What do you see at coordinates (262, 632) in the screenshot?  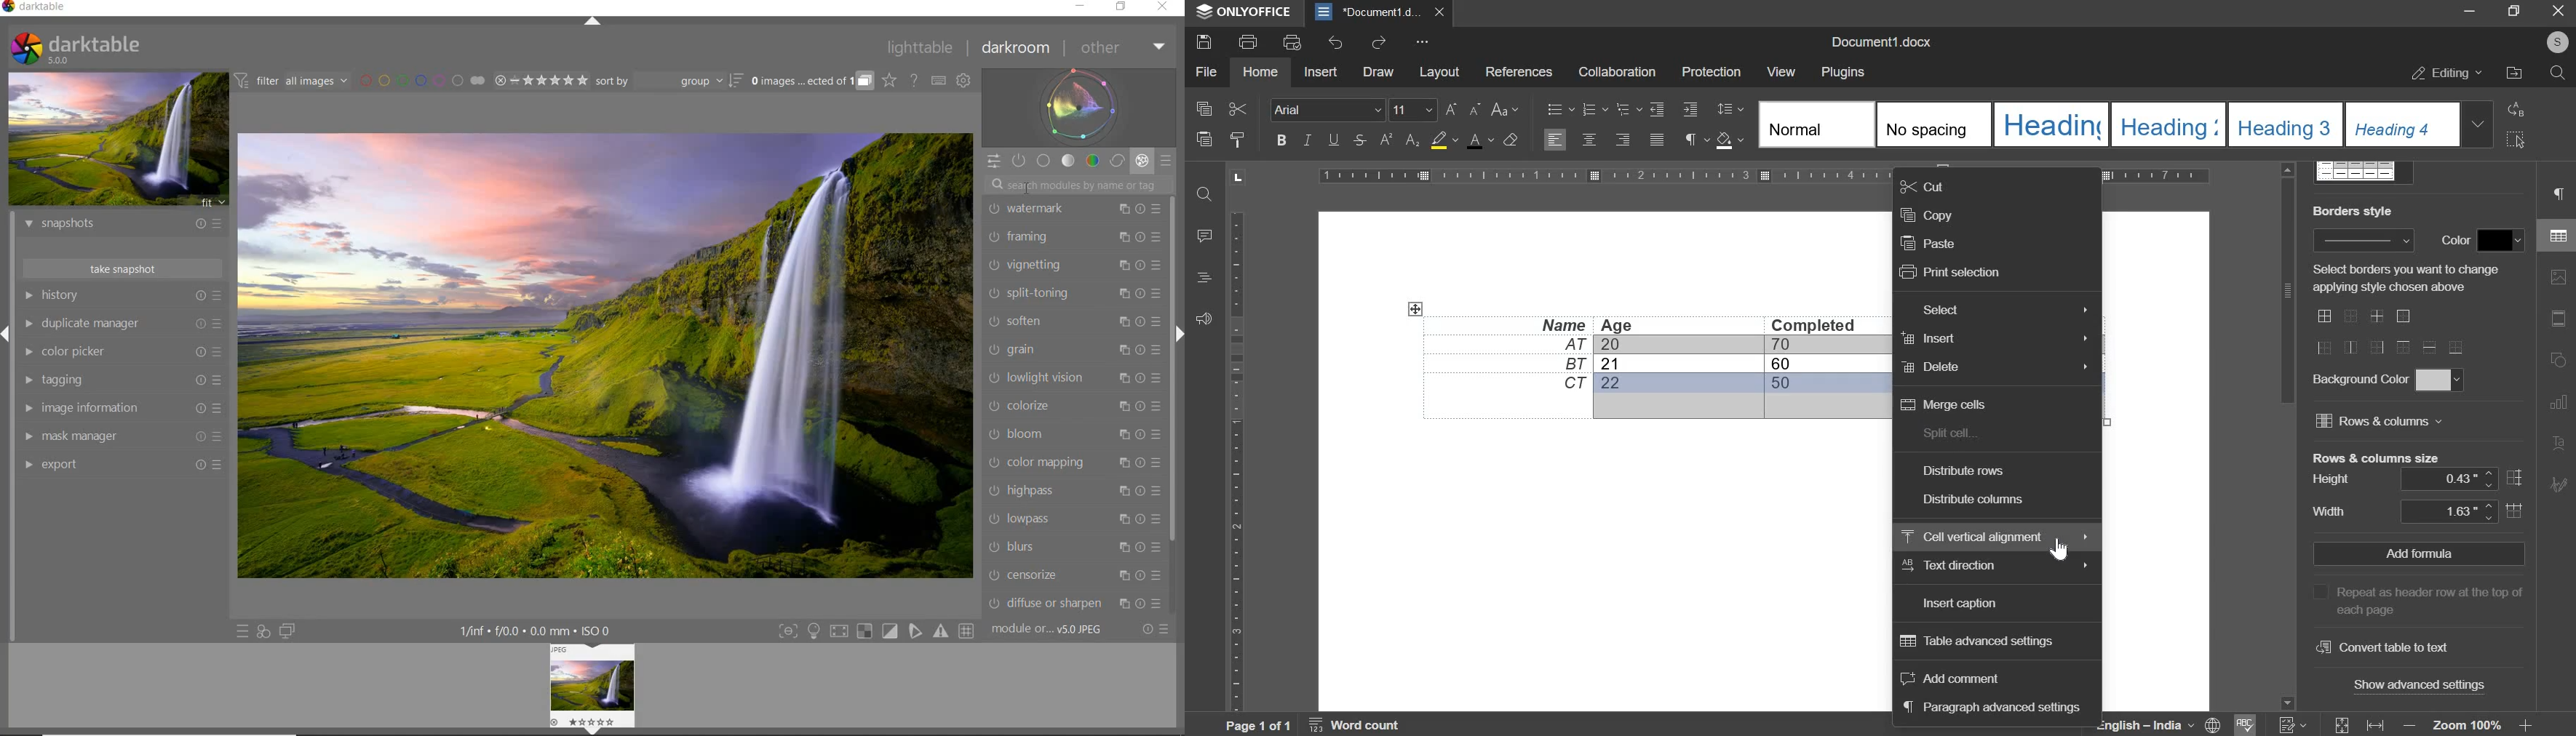 I see `QUICK ACCESS FOR APPLYING ANY OF YOUR STYLES` at bounding box center [262, 632].